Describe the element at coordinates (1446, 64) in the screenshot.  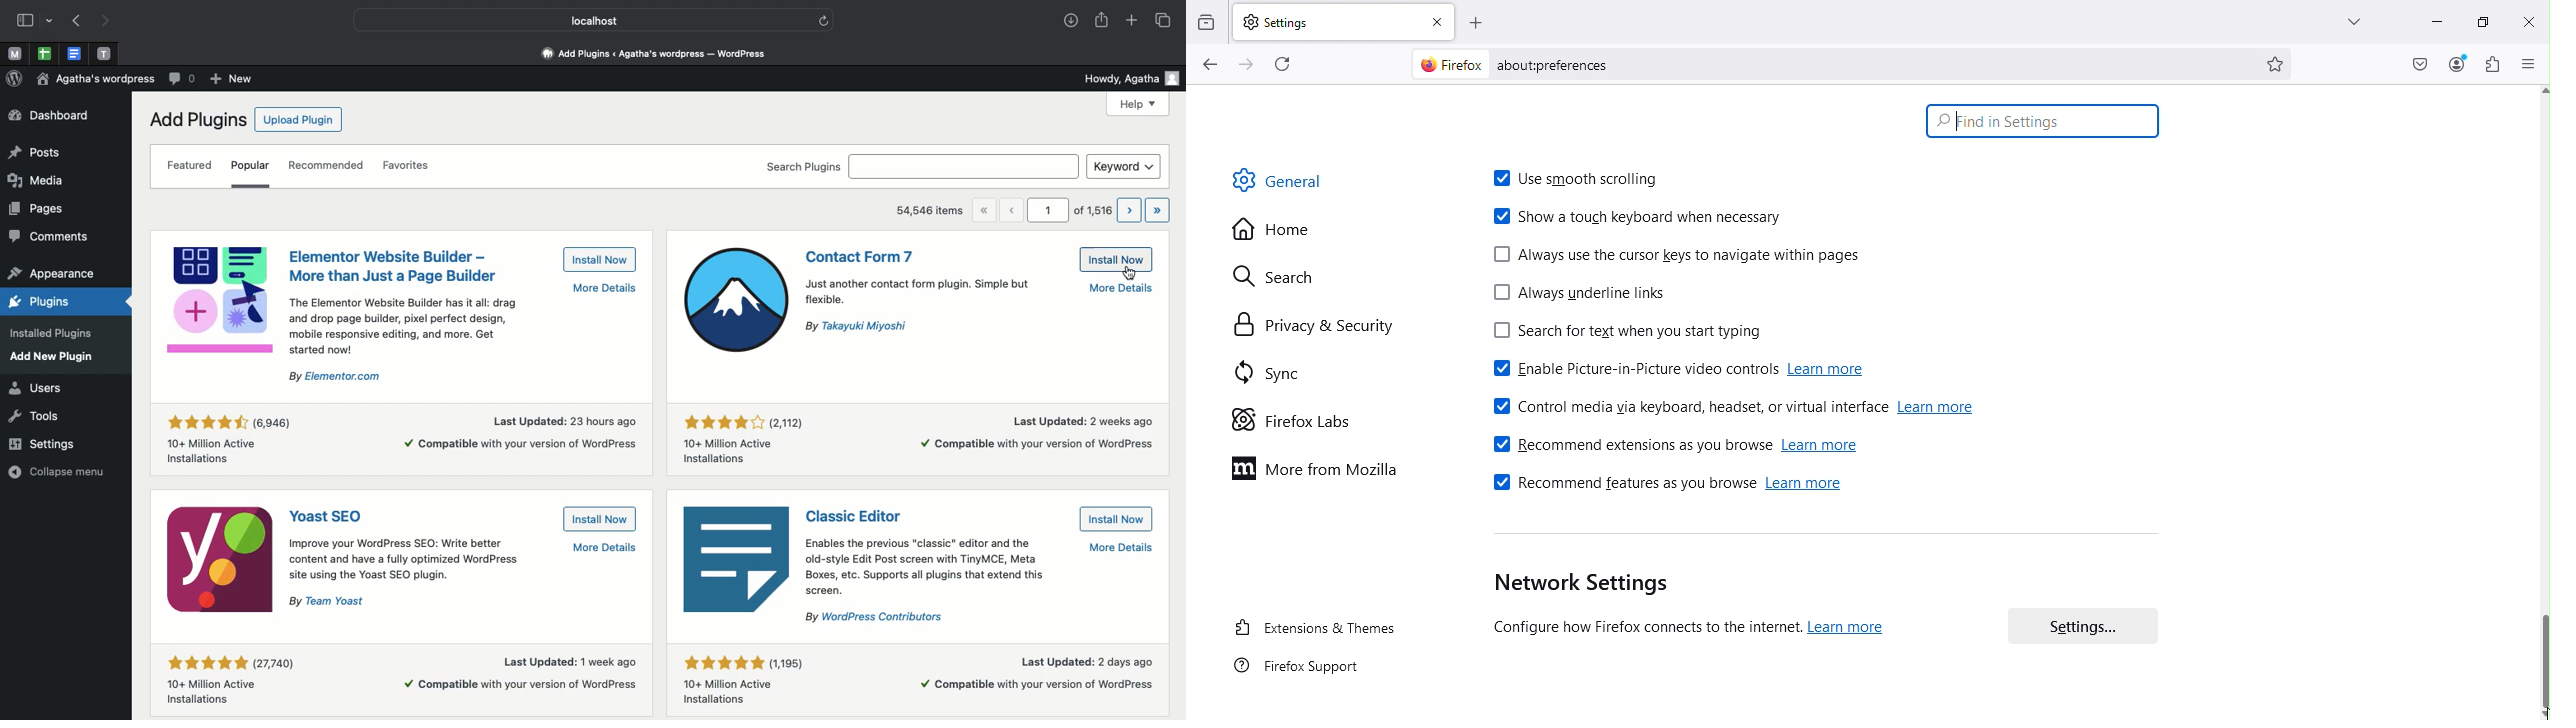
I see `firefox logo` at that location.